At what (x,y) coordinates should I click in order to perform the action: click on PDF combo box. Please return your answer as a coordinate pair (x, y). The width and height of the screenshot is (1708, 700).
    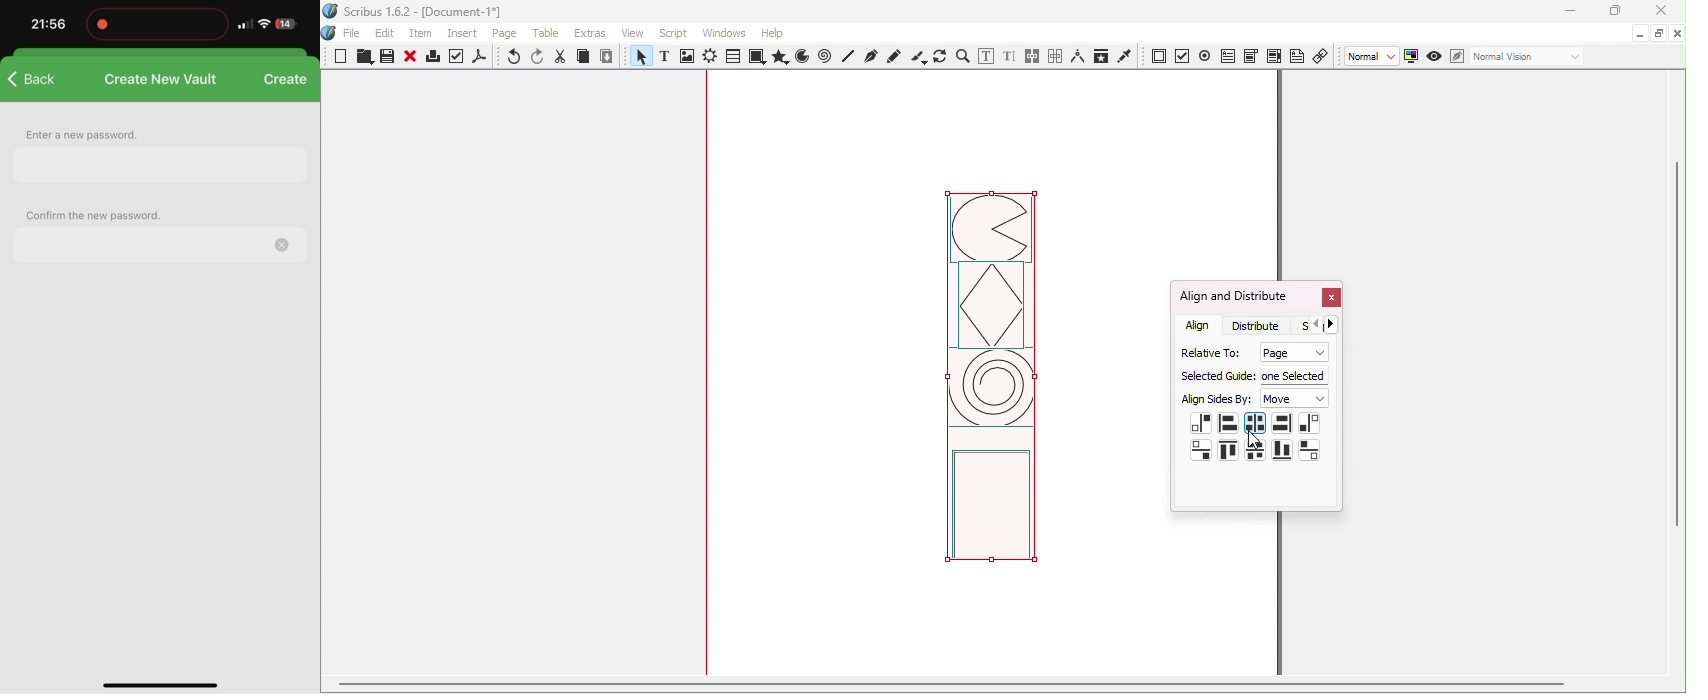
    Looking at the image, I should click on (1250, 56).